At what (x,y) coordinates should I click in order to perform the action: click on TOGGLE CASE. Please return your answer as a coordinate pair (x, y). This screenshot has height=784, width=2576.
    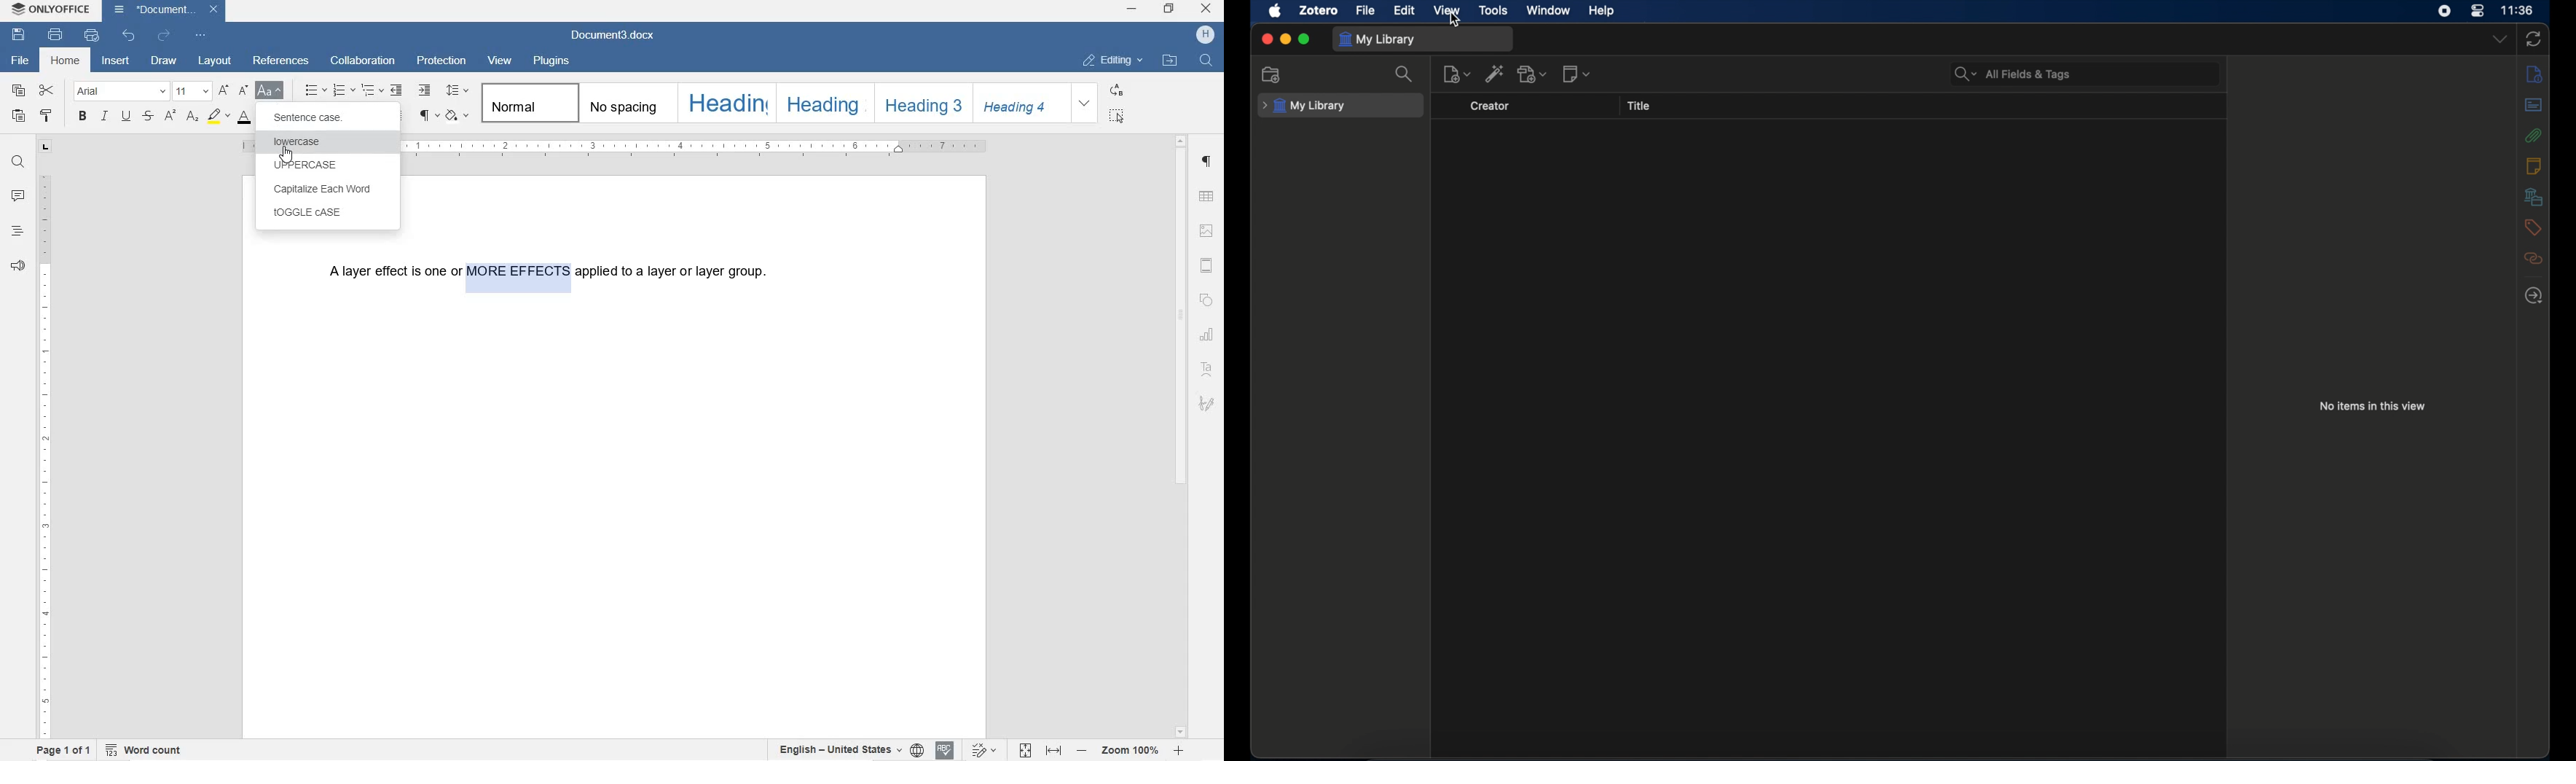
    Looking at the image, I should click on (333, 216).